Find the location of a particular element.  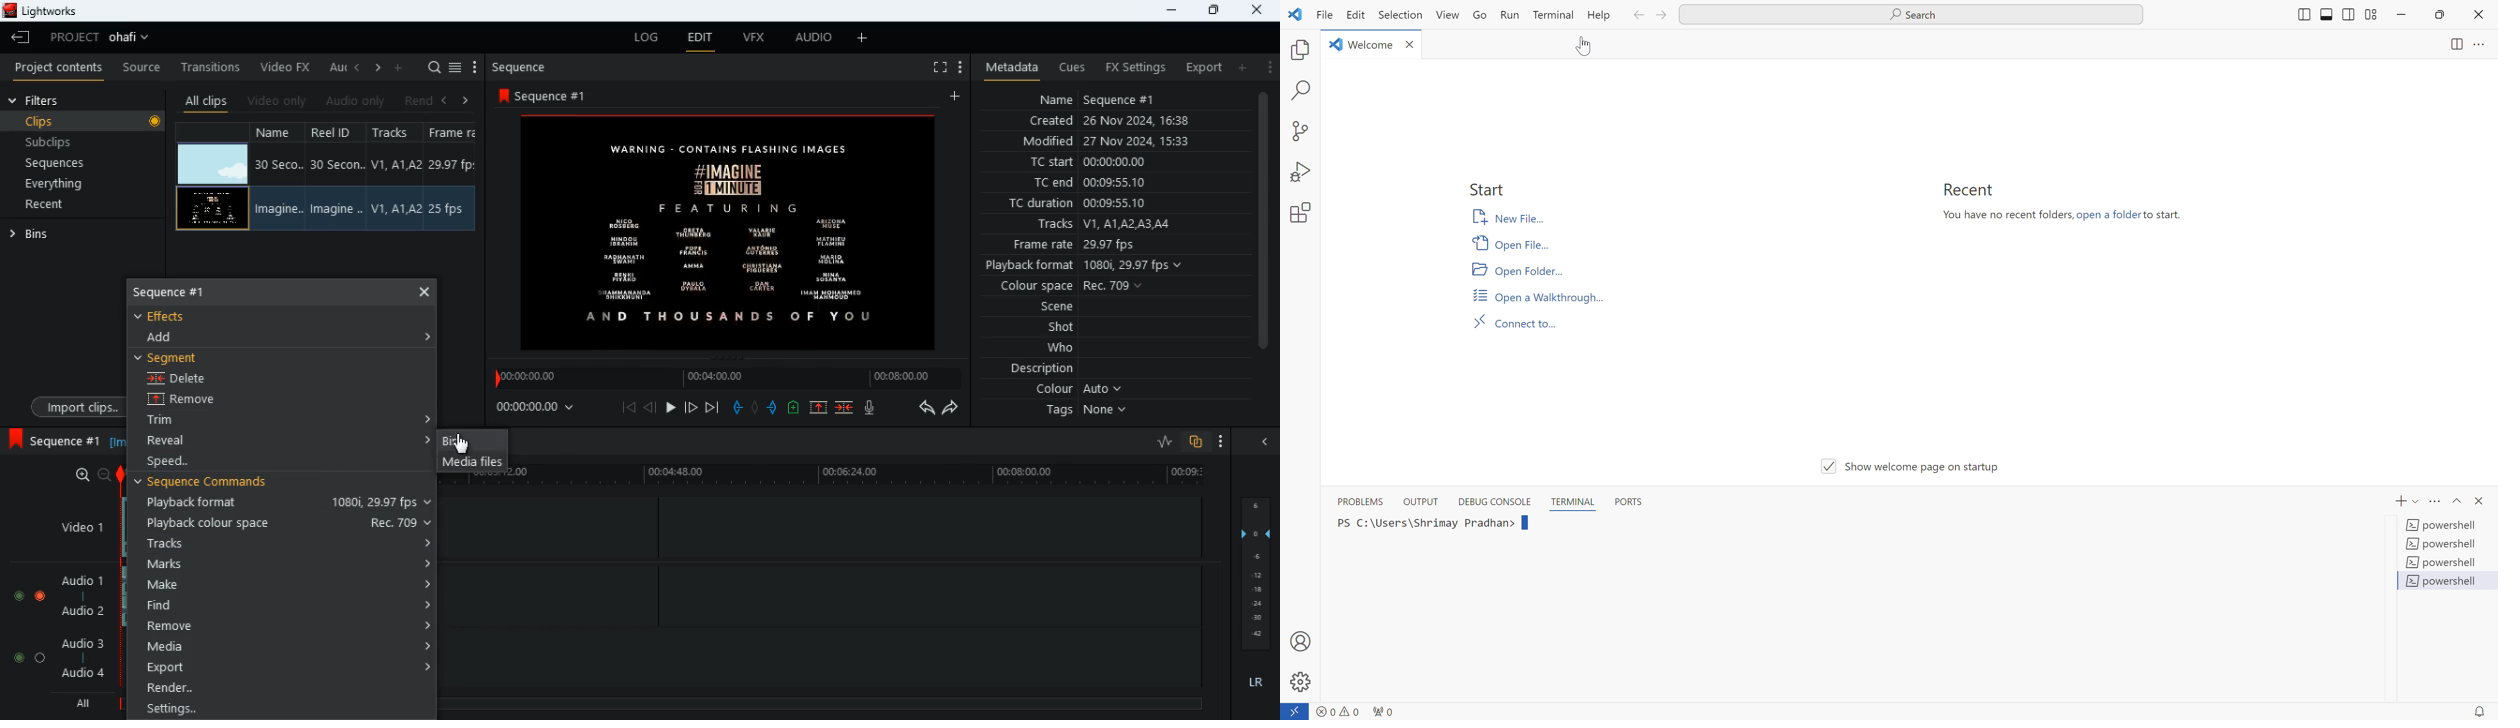

Help is located at coordinates (1598, 15).